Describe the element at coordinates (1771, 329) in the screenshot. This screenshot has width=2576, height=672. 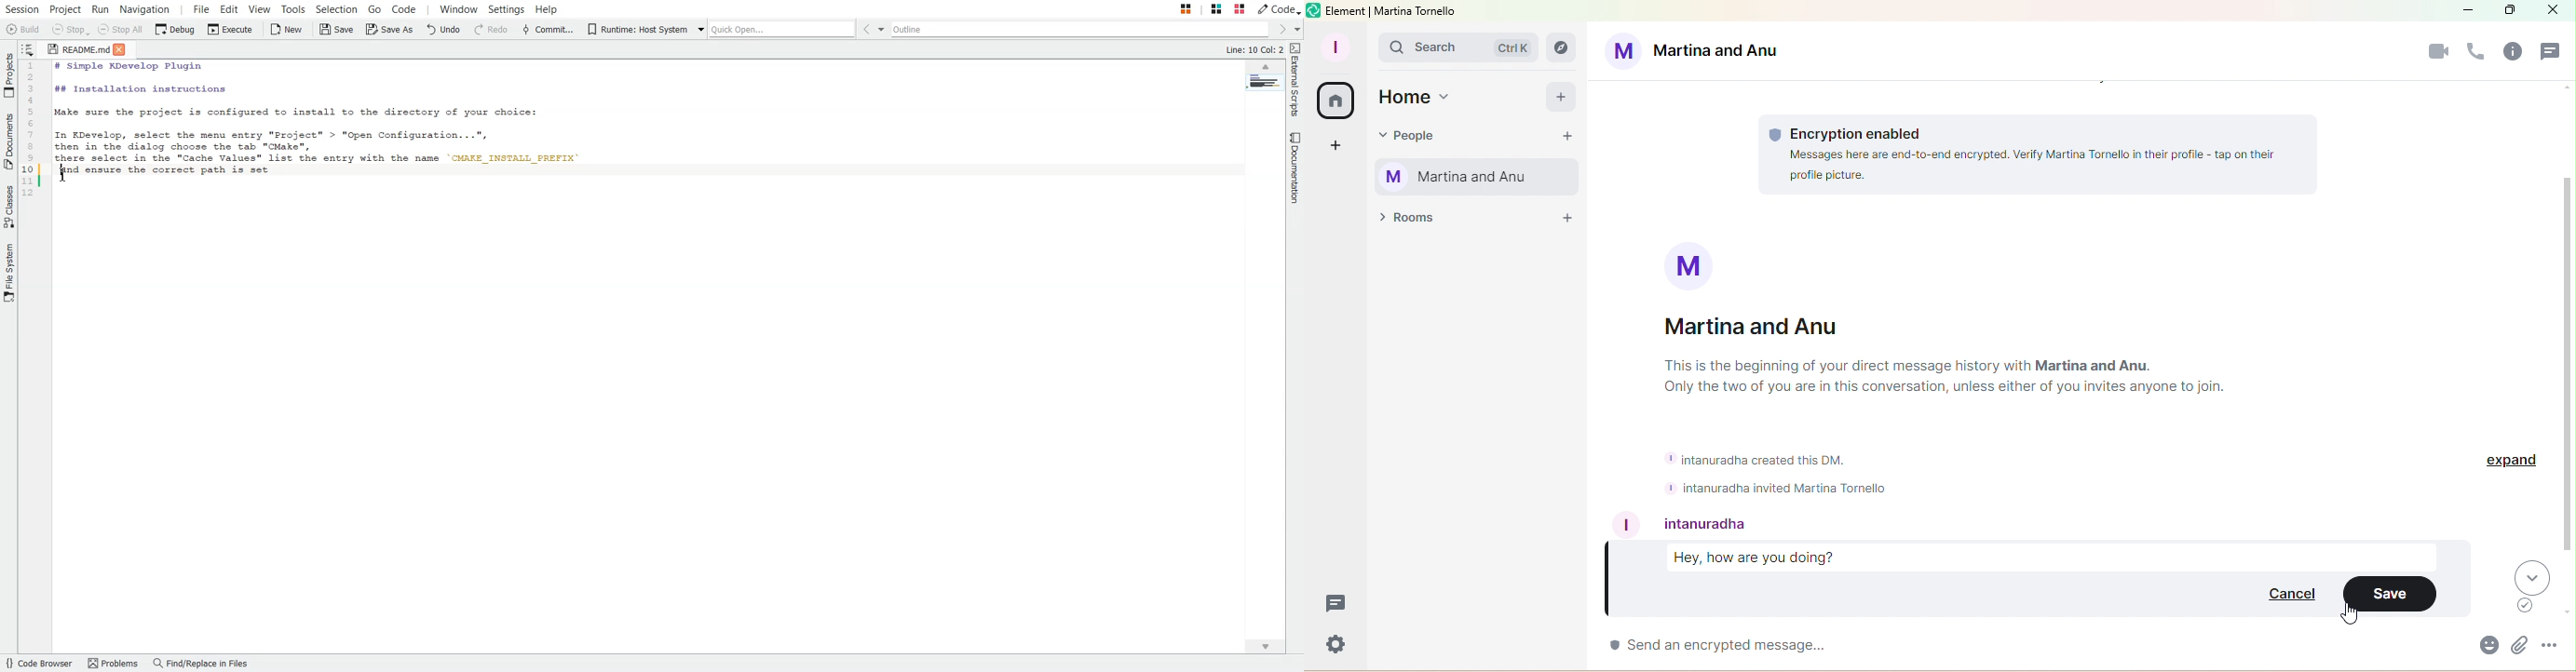
I see `Martina and Anu` at that location.